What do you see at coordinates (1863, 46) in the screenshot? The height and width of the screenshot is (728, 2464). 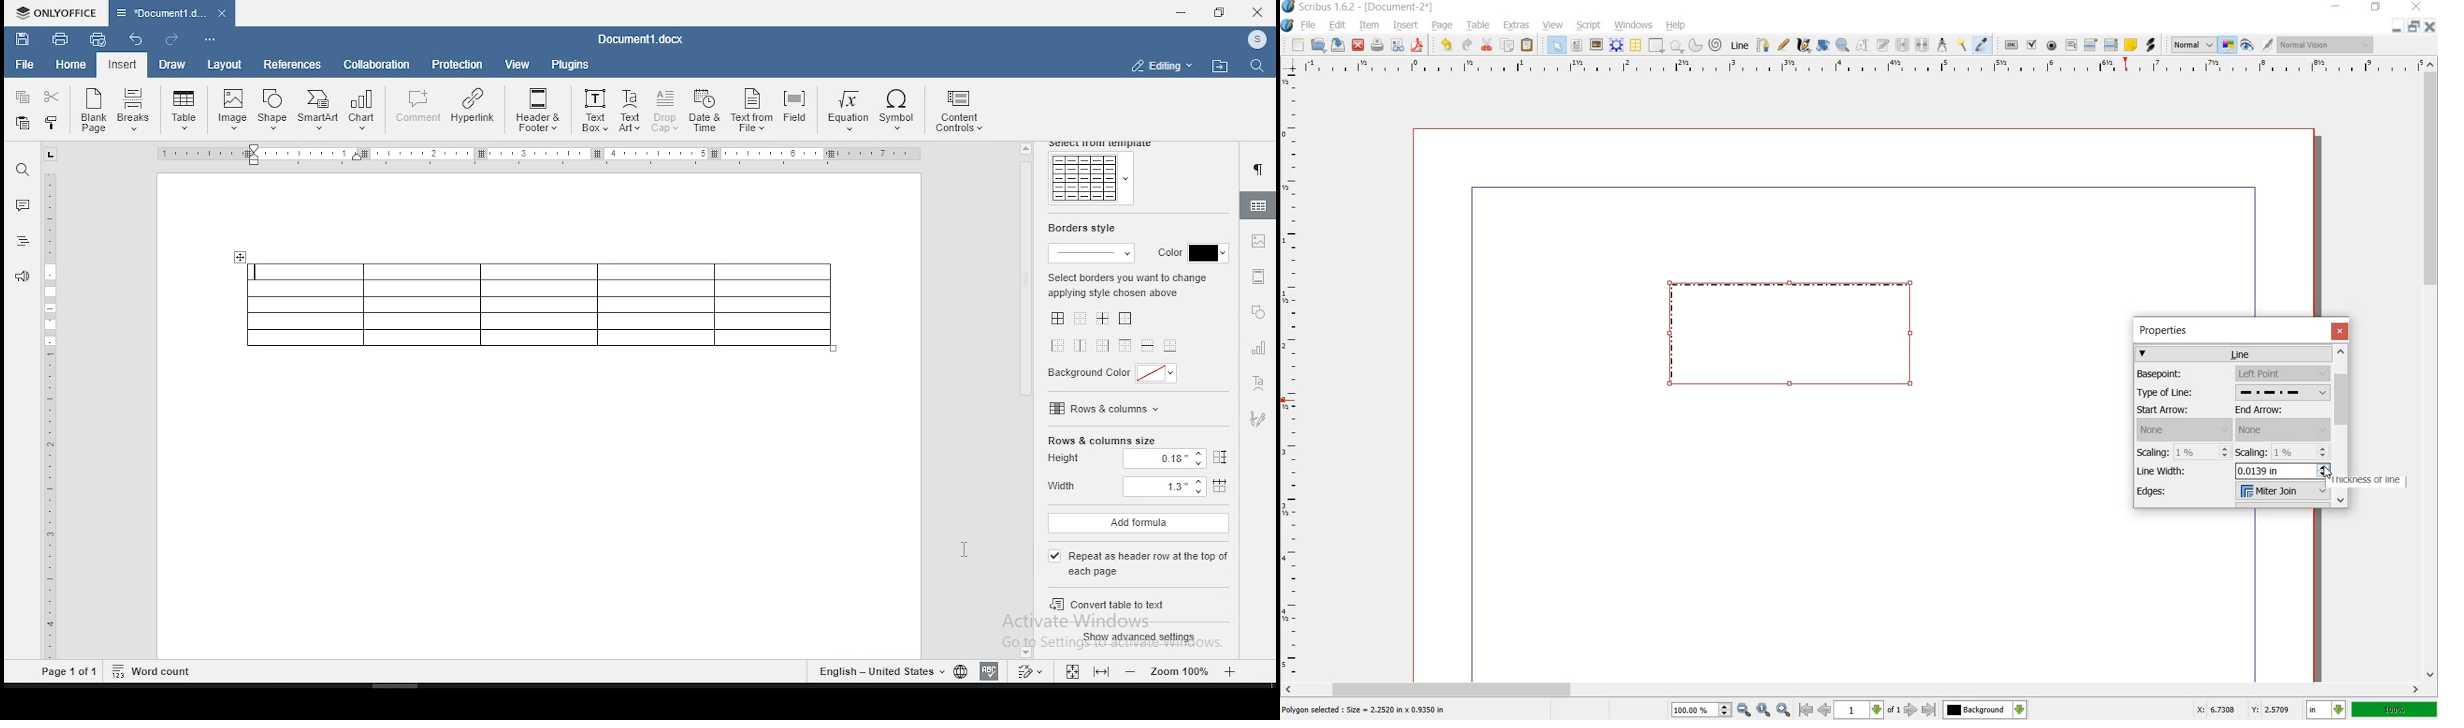 I see `EDIT CONTENTS OF FRAME` at bounding box center [1863, 46].